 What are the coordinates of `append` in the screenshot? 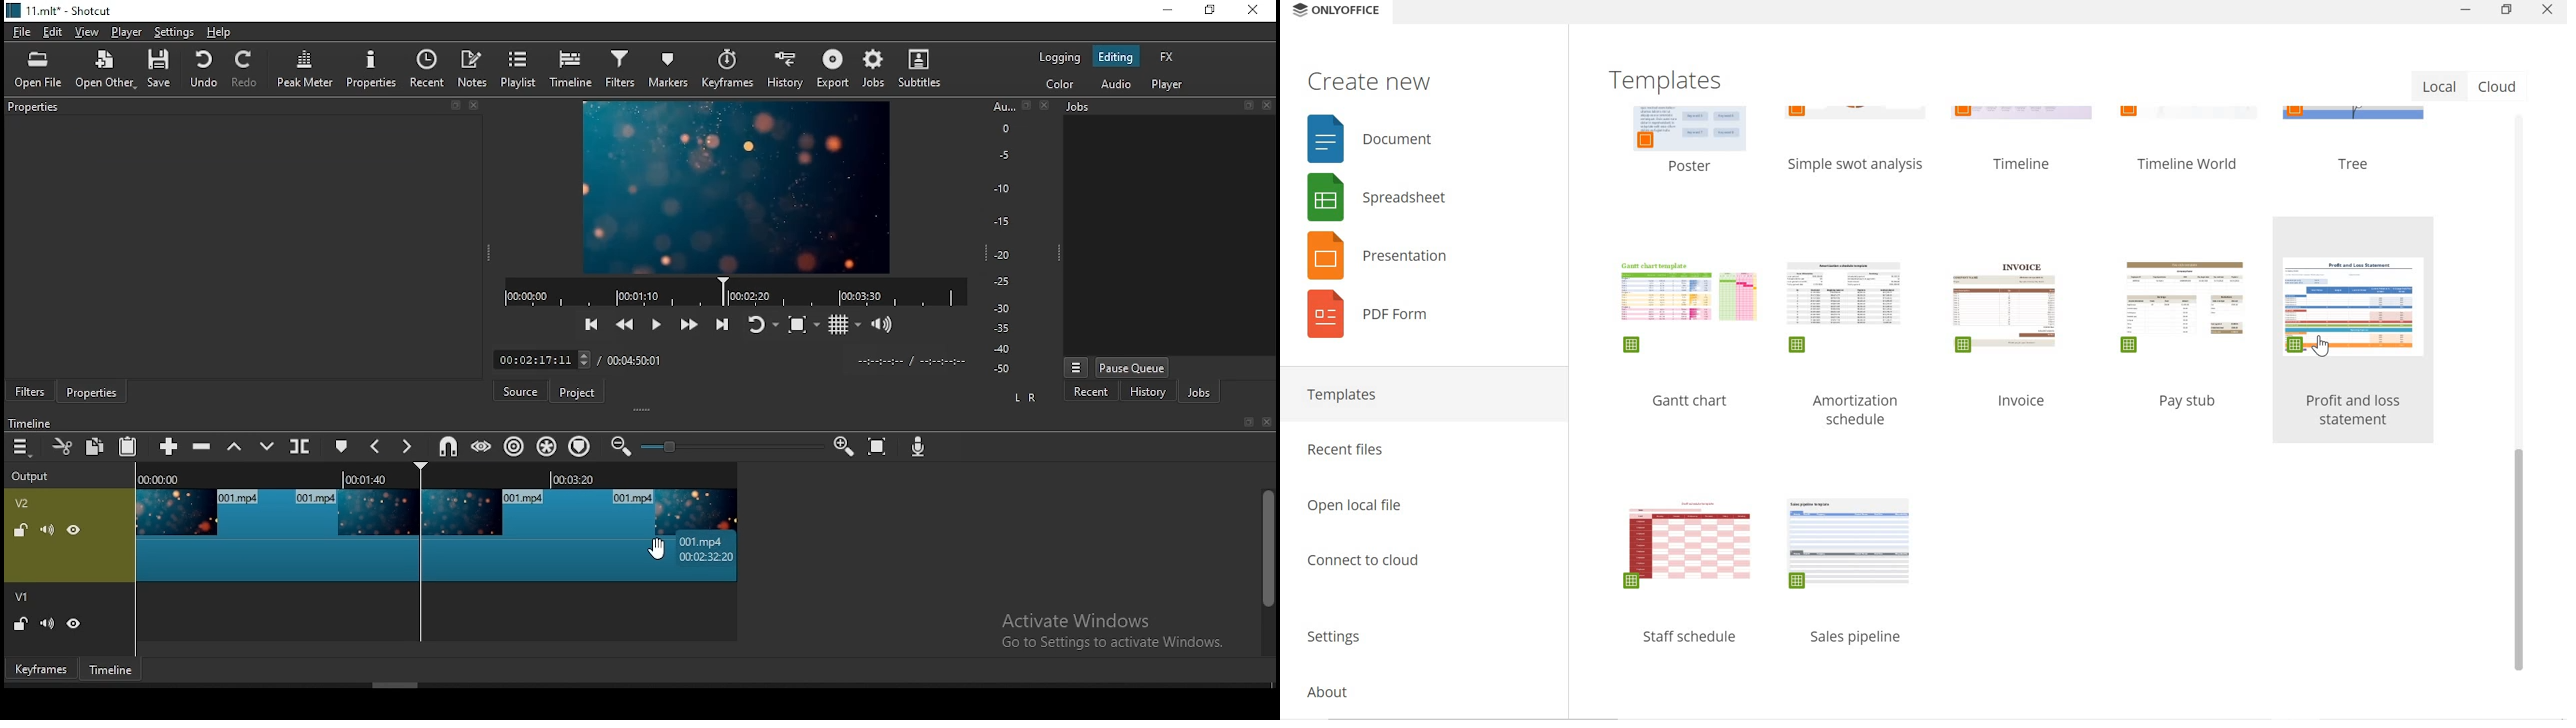 It's located at (171, 448).